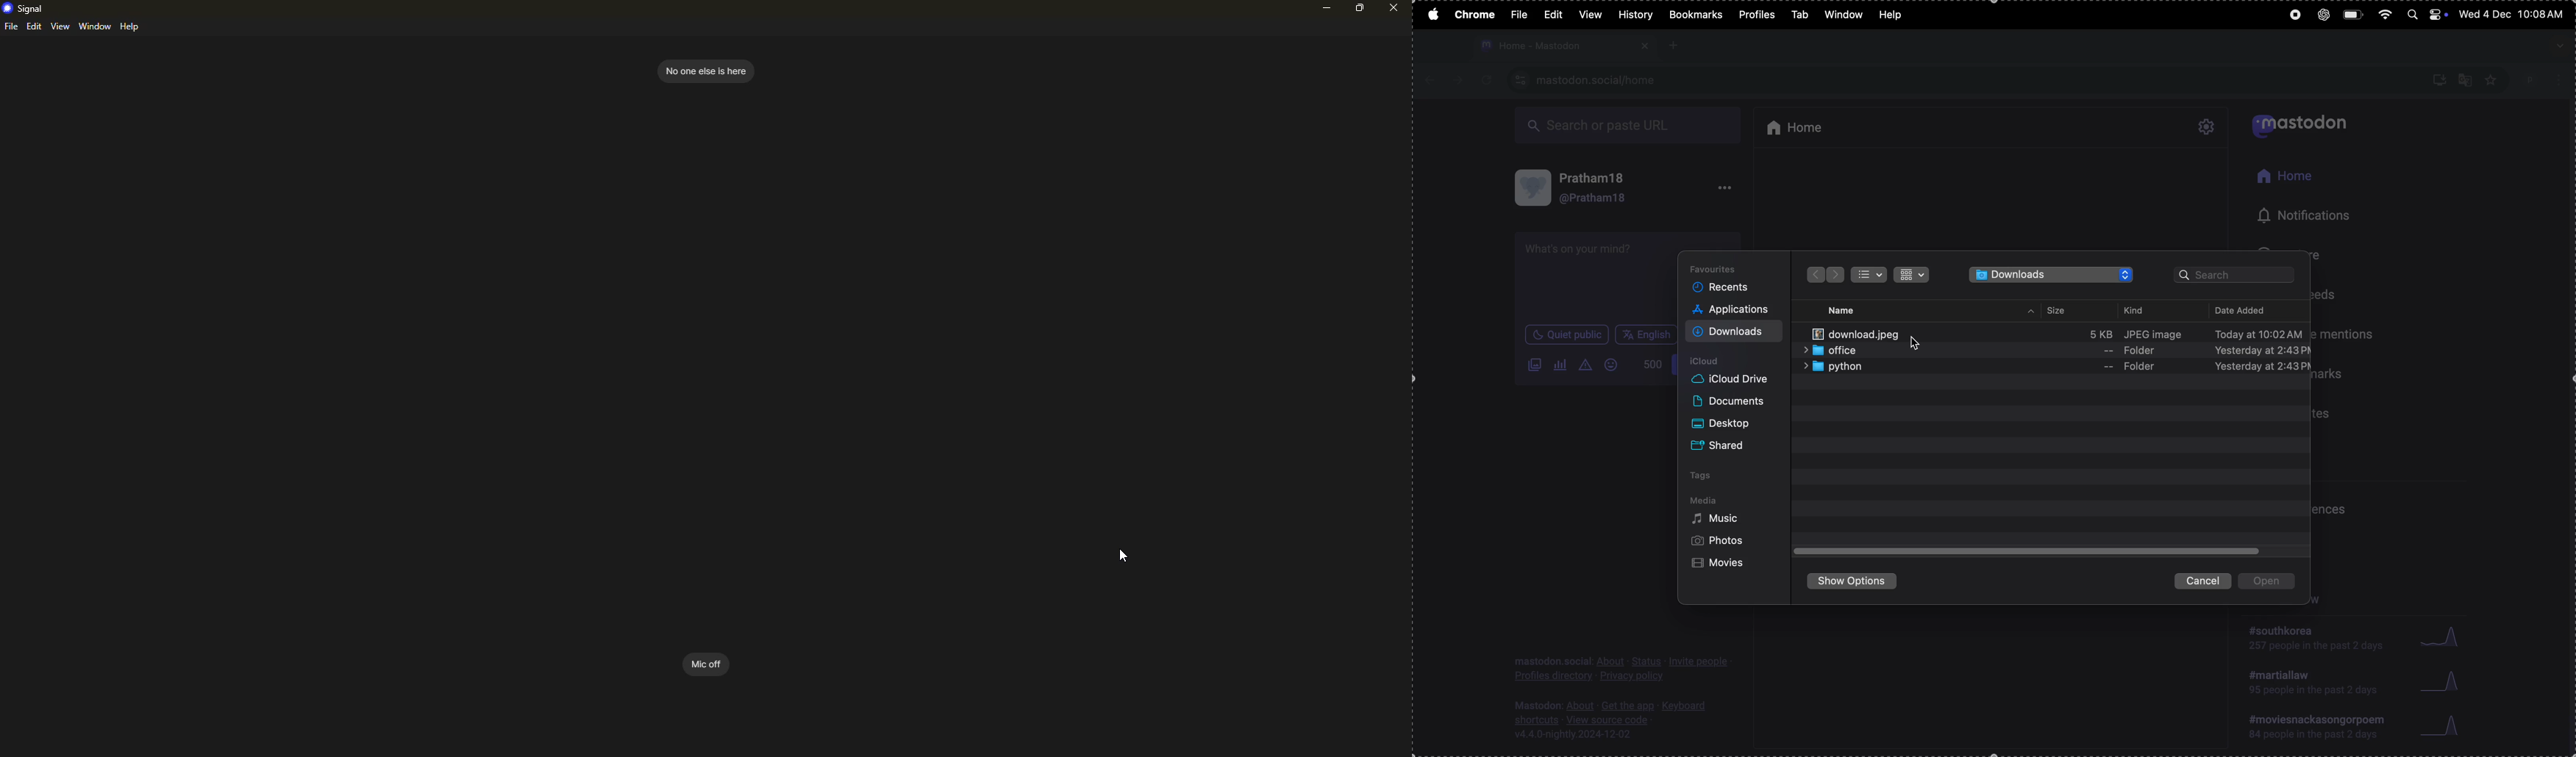  I want to click on chatgpt, so click(2320, 14).